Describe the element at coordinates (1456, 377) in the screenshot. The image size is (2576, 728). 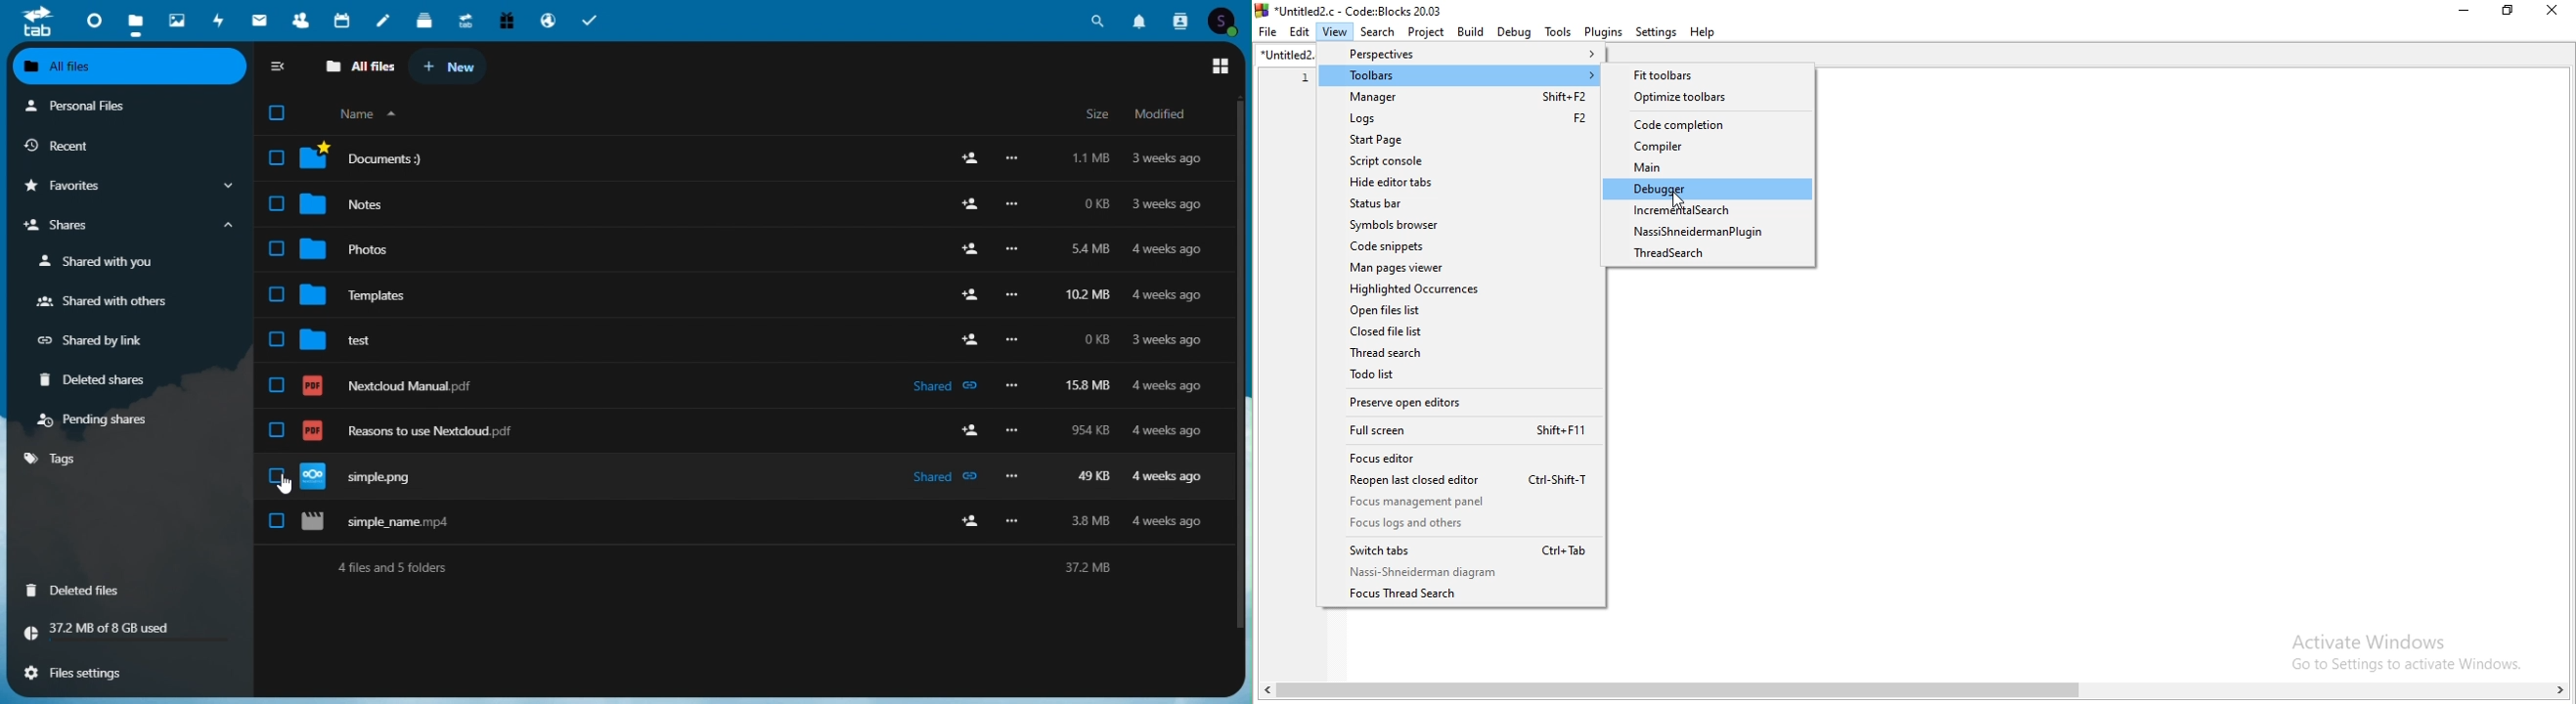
I see `Todo list` at that location.